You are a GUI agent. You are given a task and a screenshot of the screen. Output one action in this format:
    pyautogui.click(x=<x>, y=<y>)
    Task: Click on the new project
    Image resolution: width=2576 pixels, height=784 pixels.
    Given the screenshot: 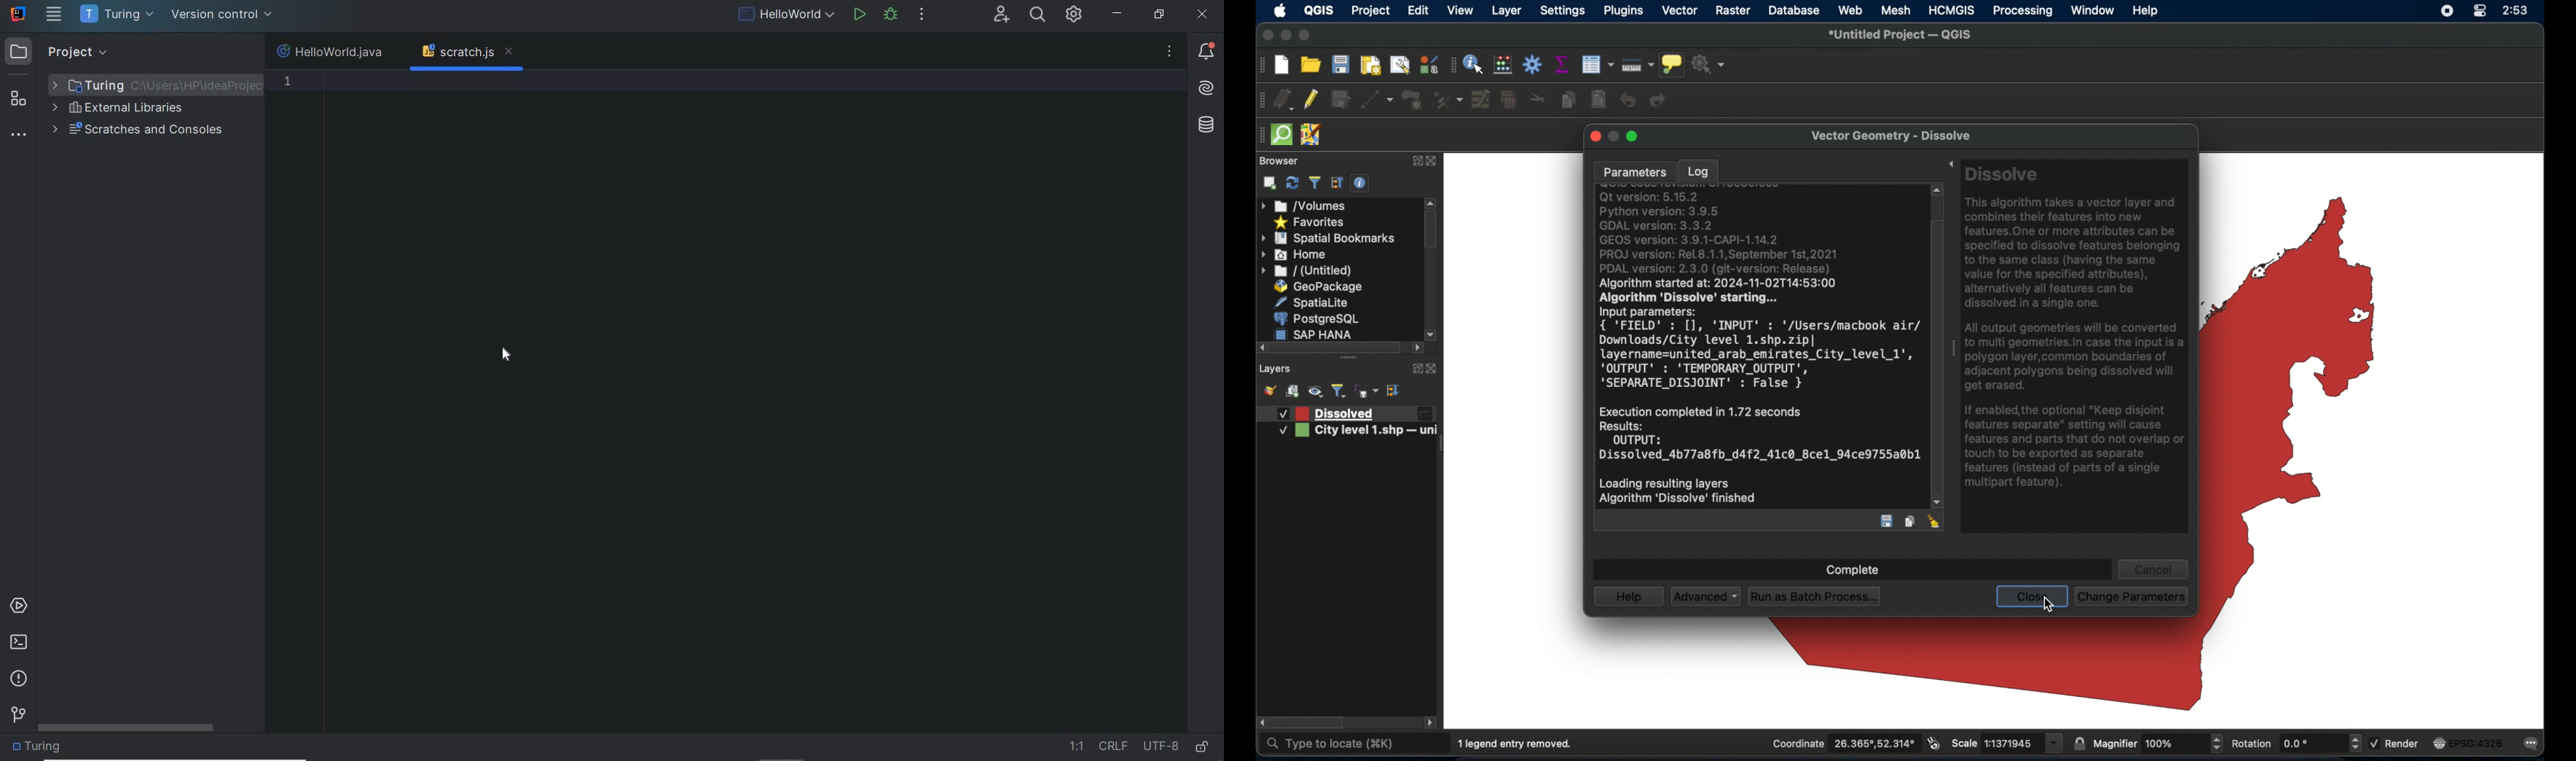 What is the action you would take?
    pyautogui.click(x=1282, y=66)
    